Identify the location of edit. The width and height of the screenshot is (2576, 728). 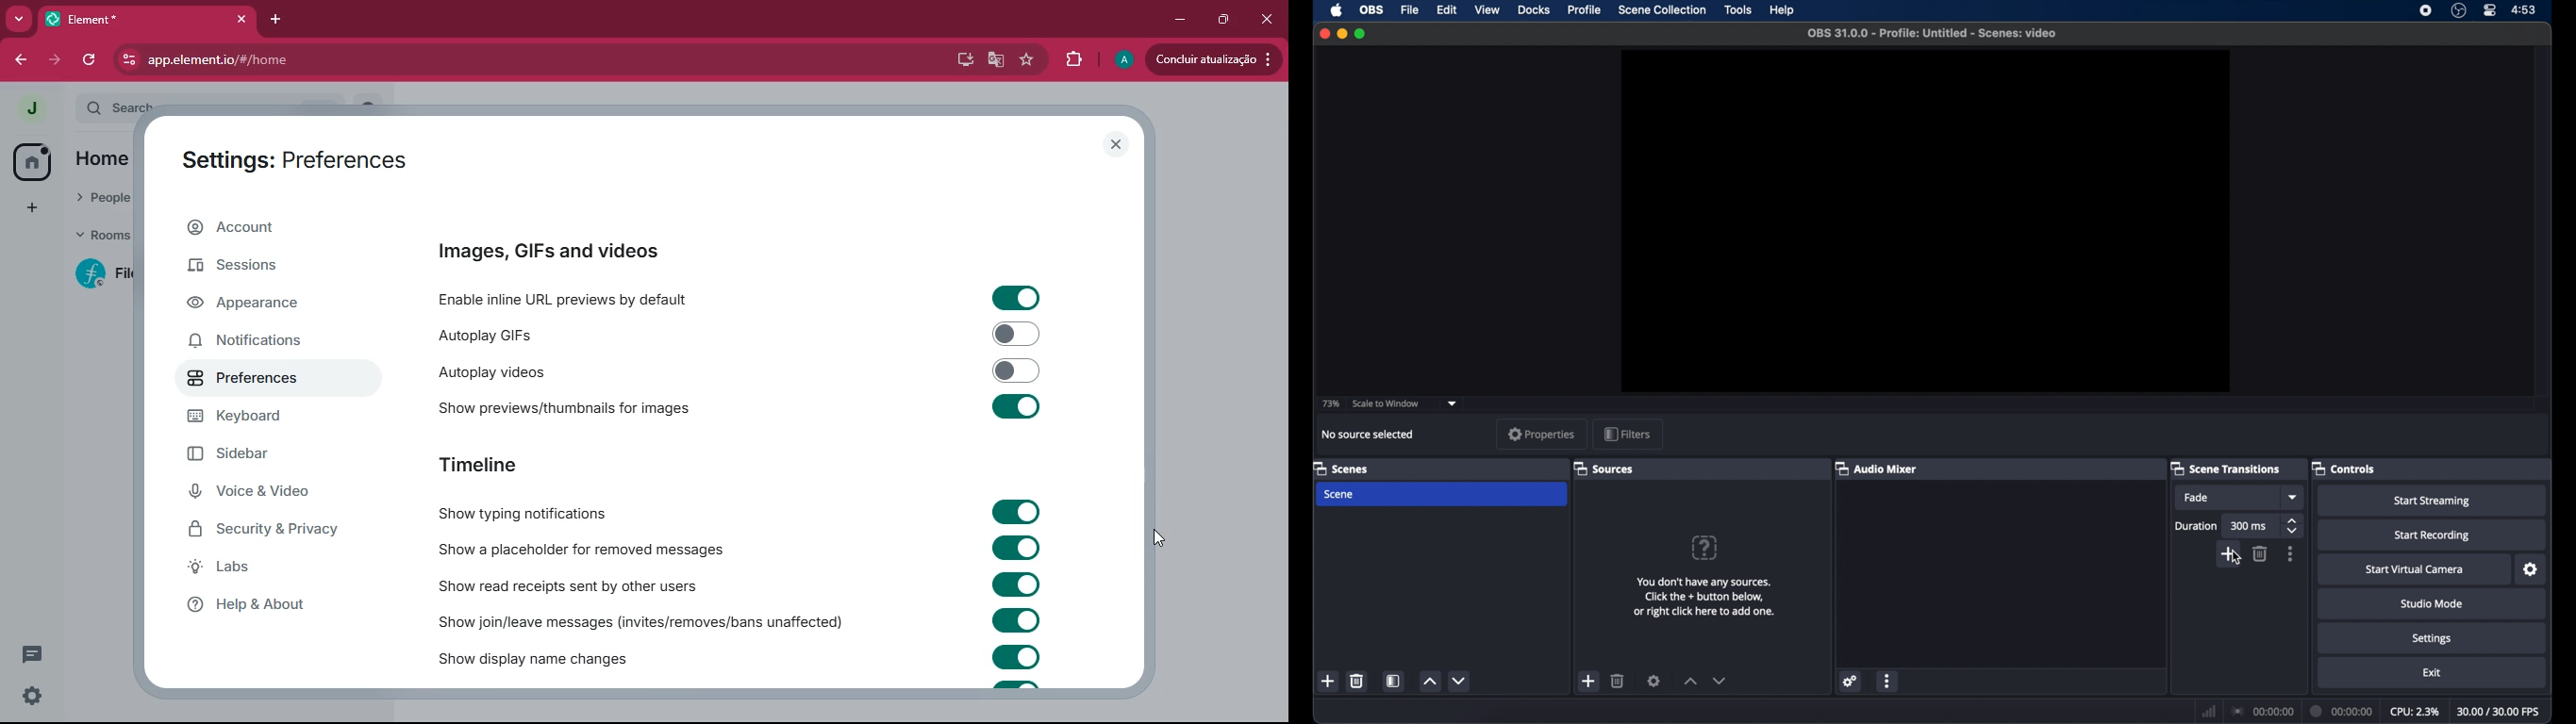
(1446, 9).